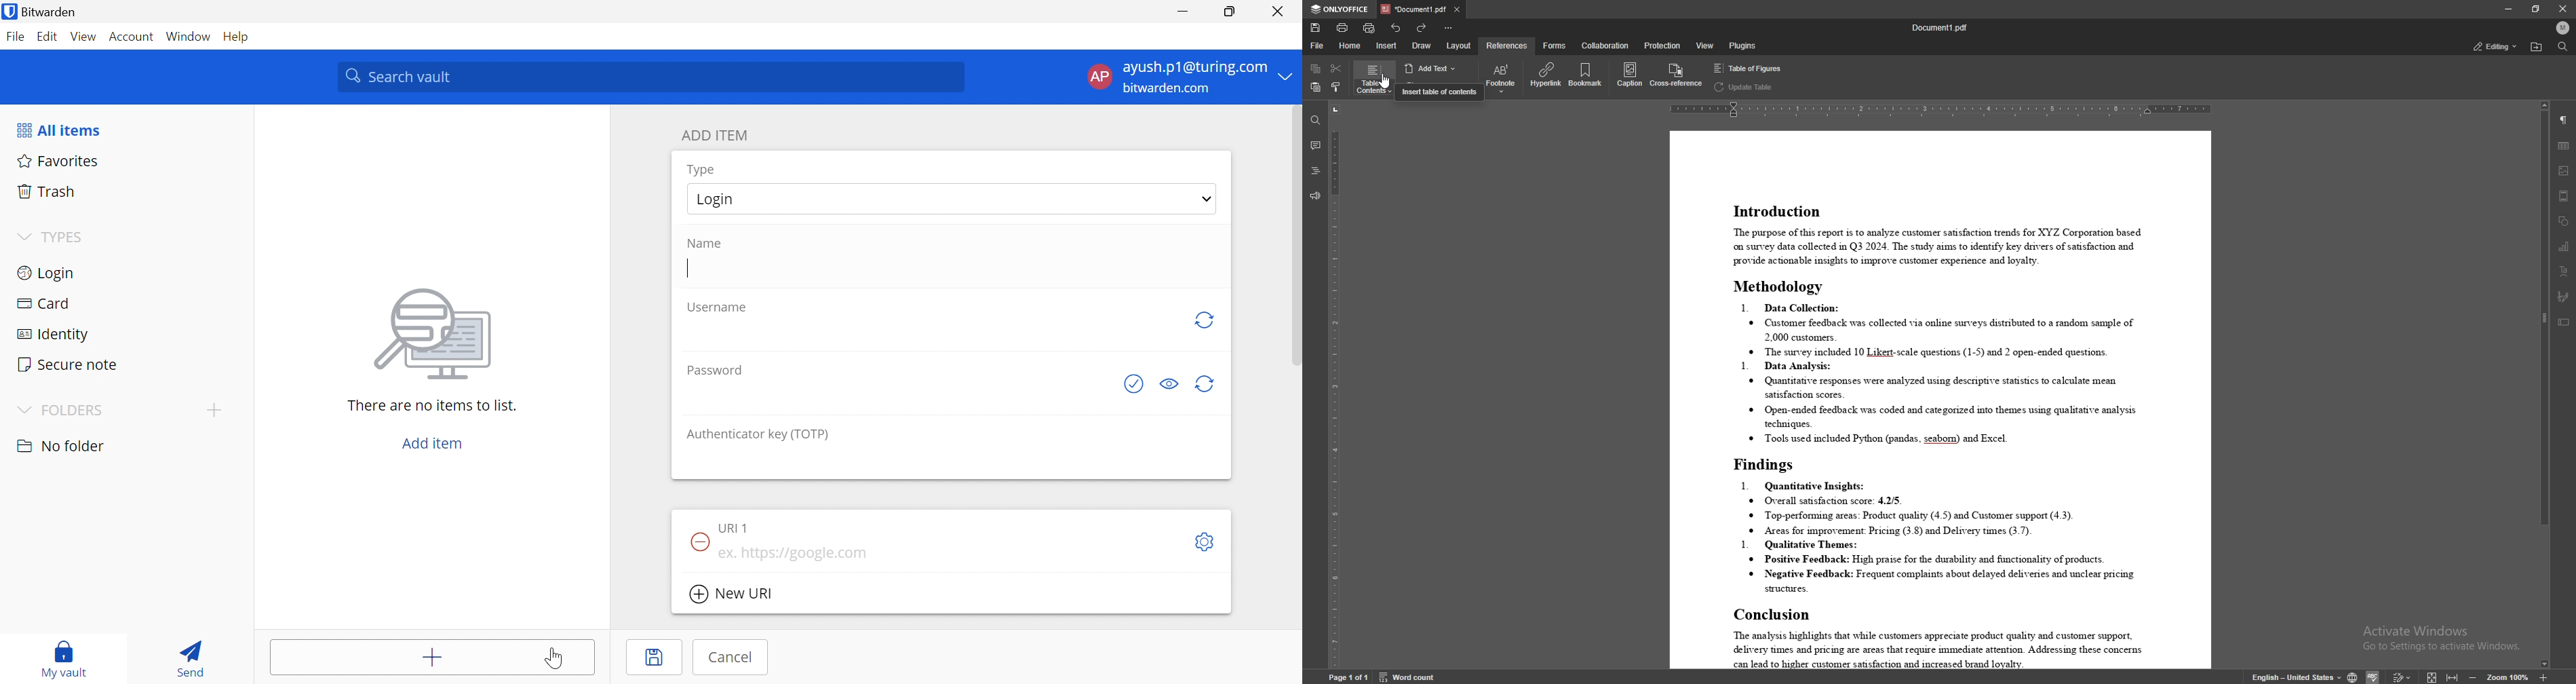  I want to click on profile, so click(2565, 28).